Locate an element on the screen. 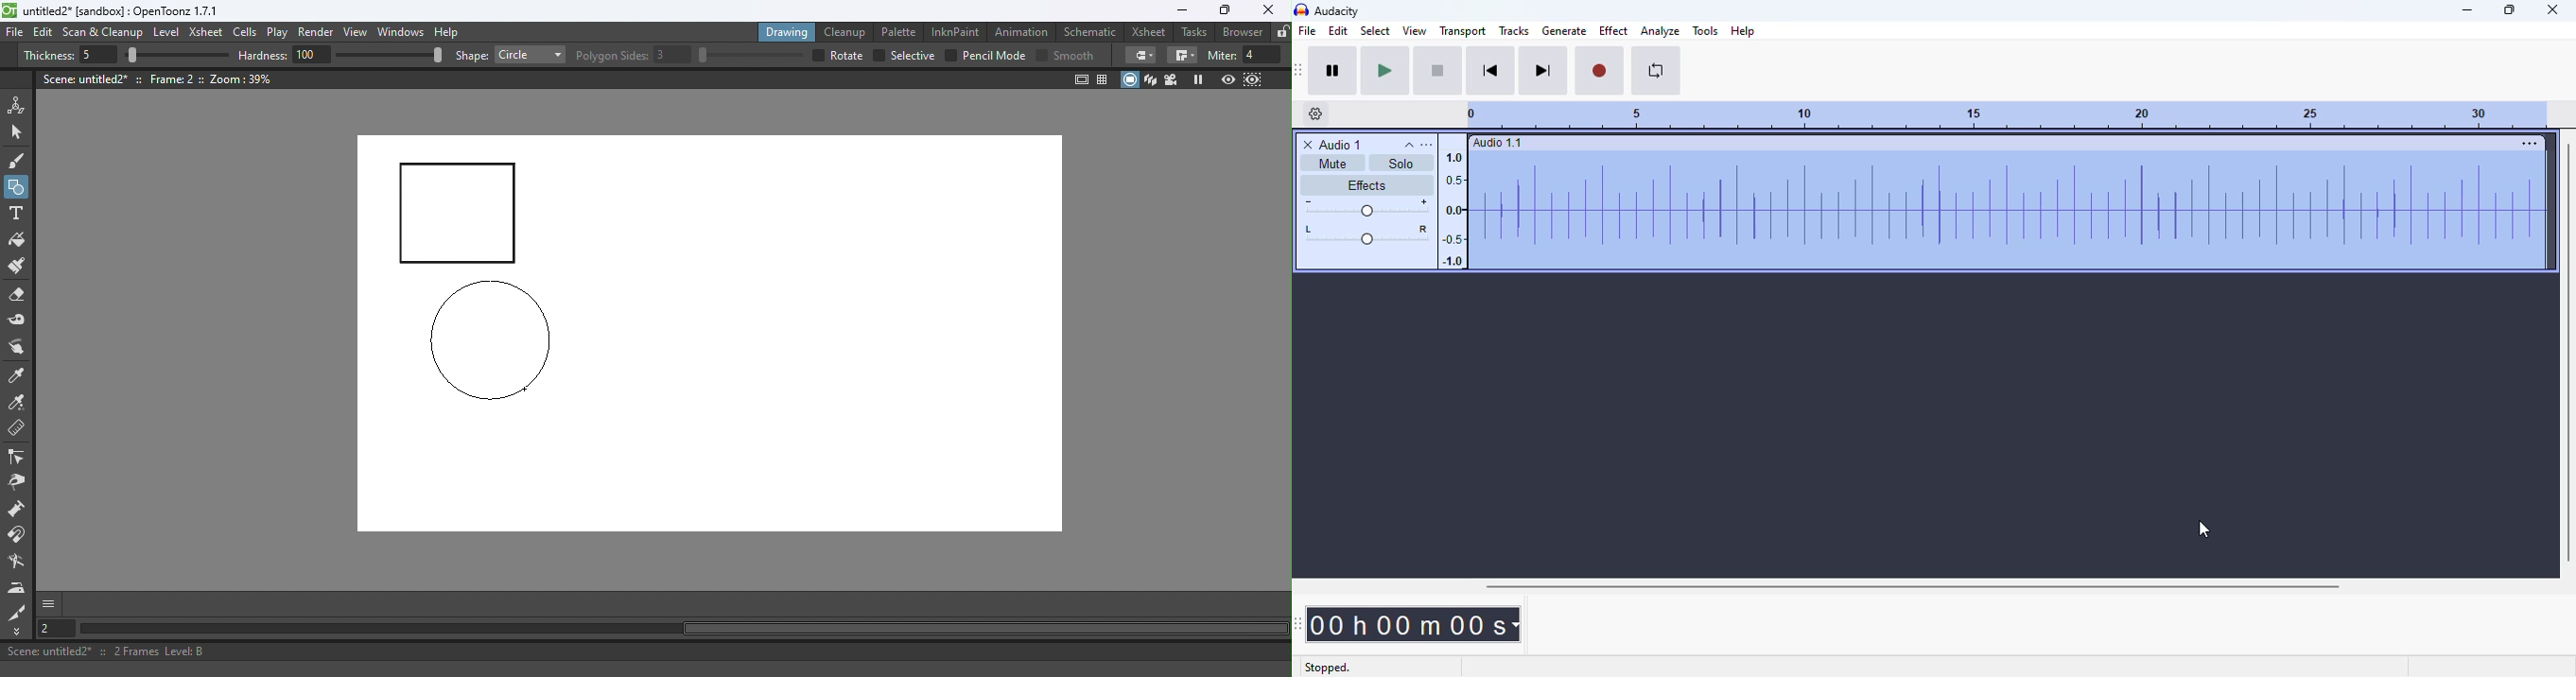 This screenshot has height=700, width=2576. tracks is located at coordinates (1514, 30).